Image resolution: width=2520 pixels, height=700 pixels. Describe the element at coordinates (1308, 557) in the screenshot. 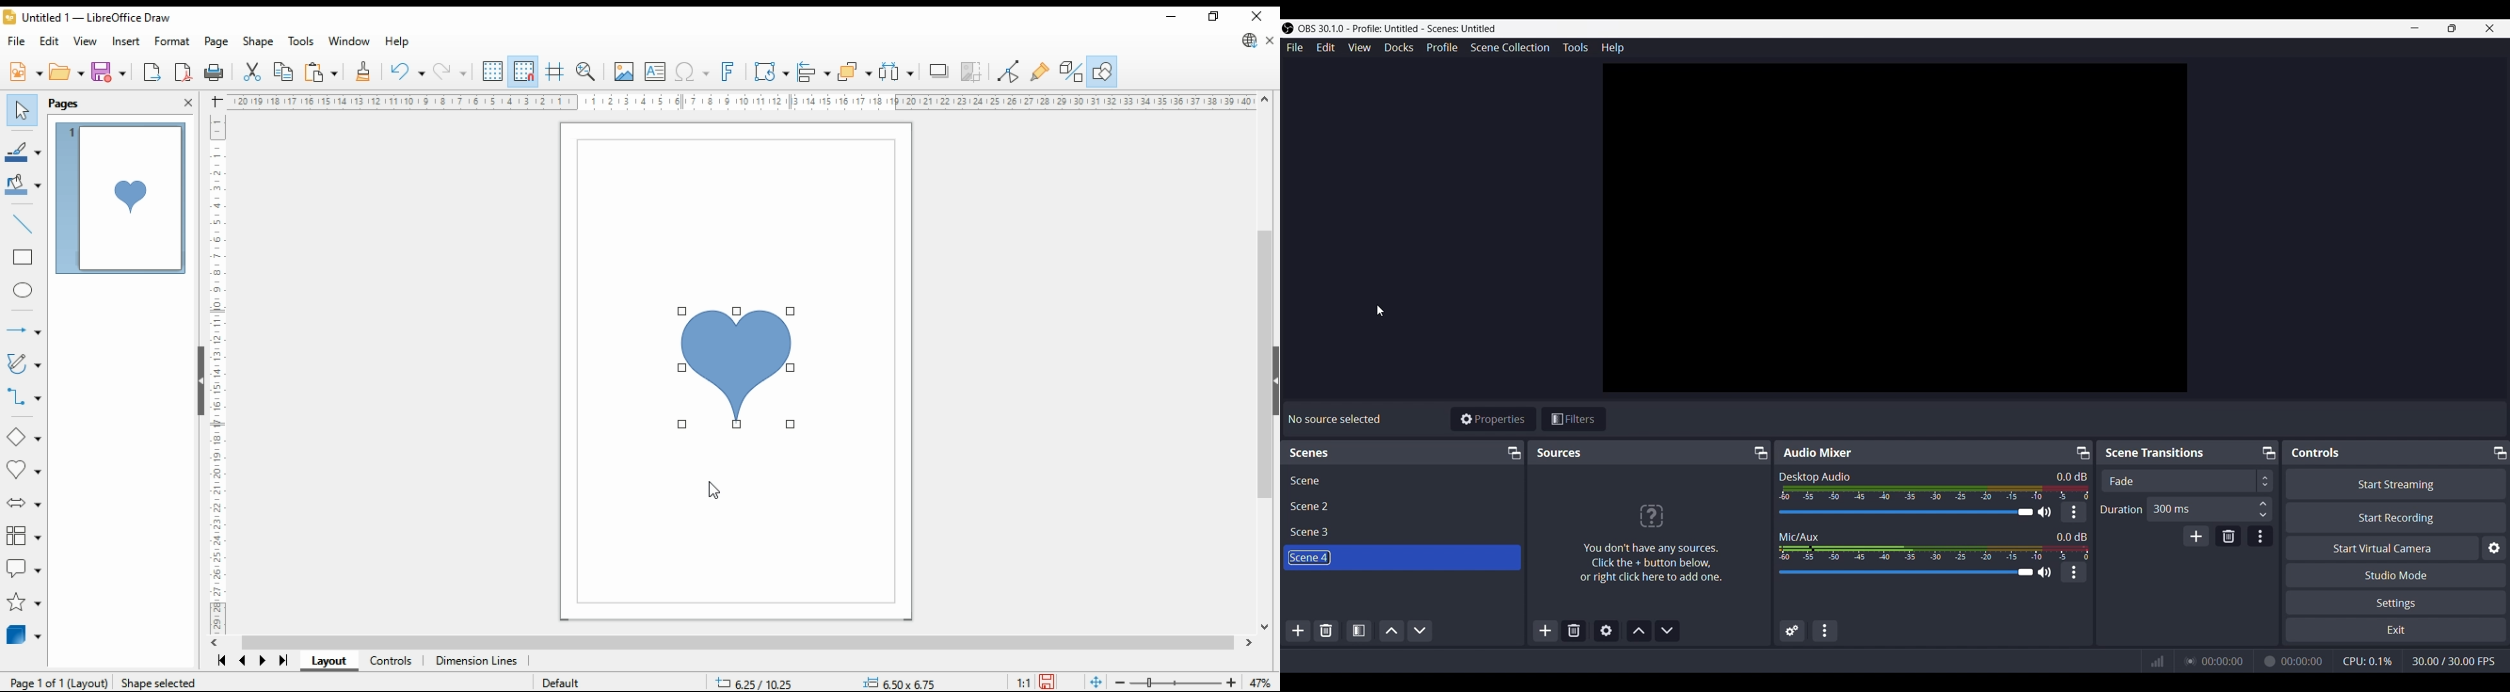

I see `Scene 4` at that location.